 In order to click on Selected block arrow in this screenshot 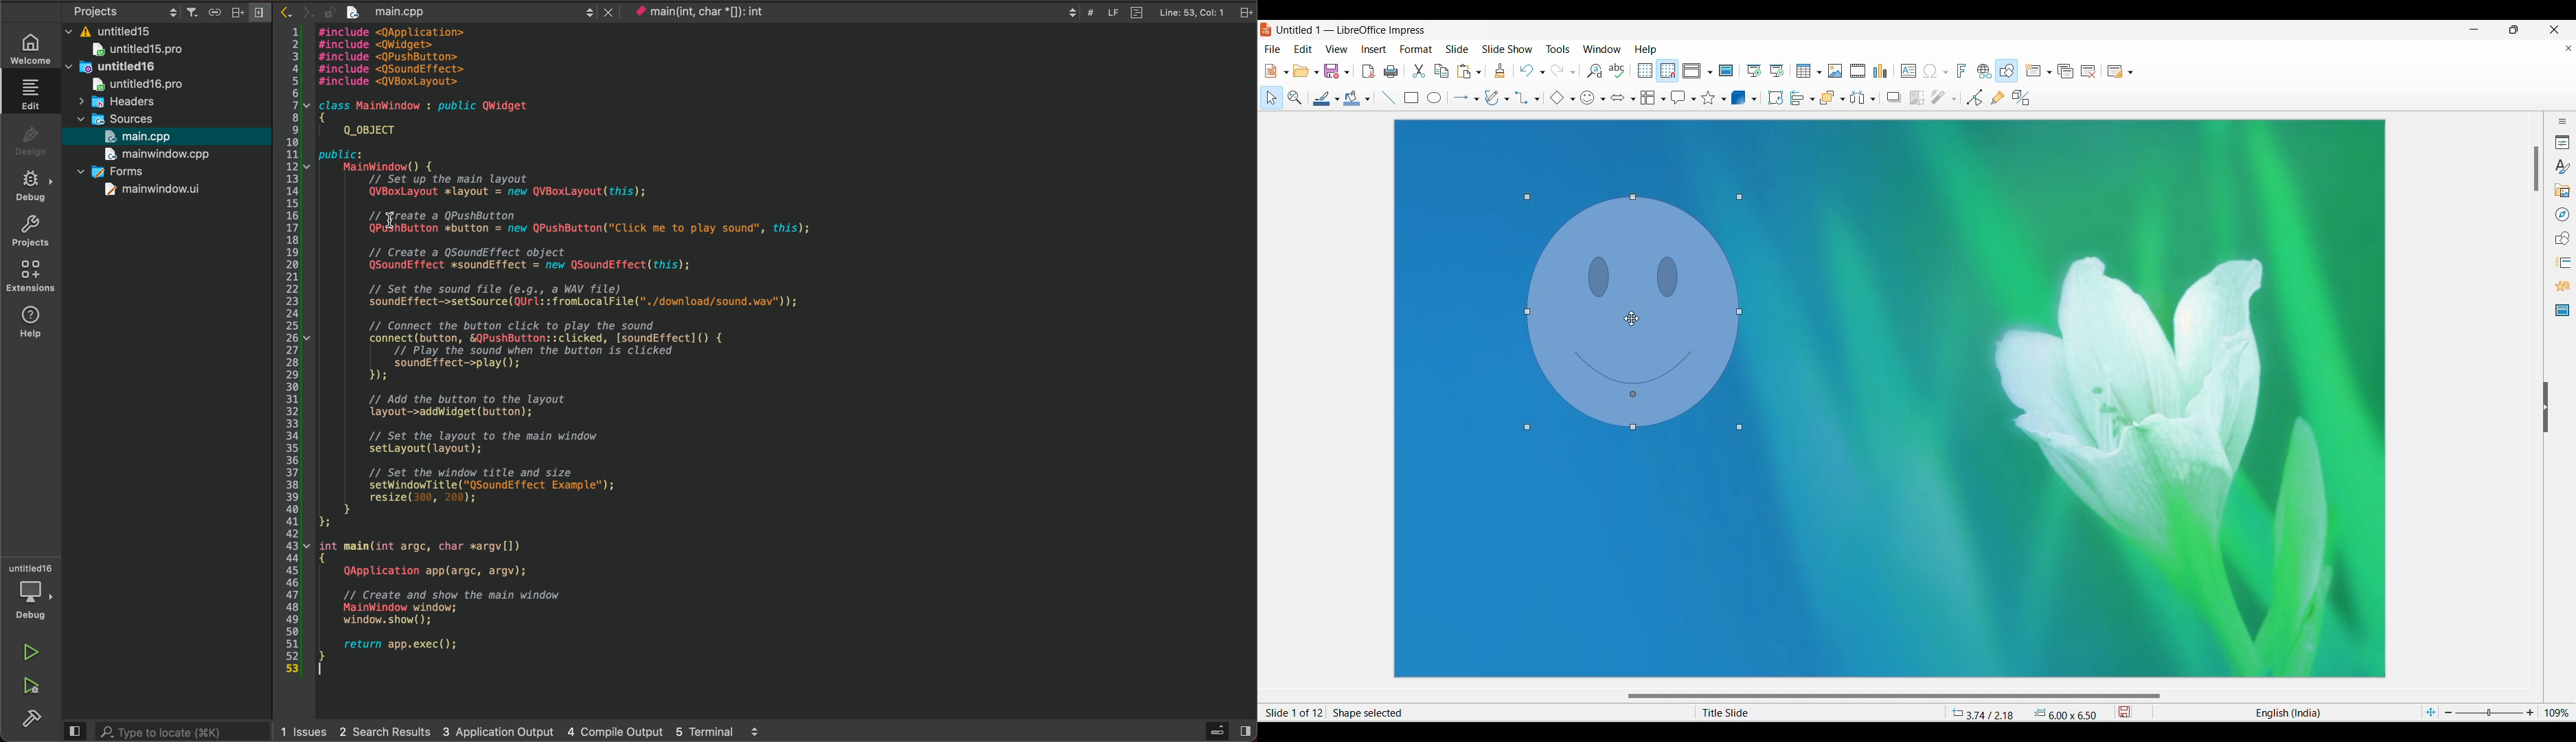, I will do `click(1618, 97)`.